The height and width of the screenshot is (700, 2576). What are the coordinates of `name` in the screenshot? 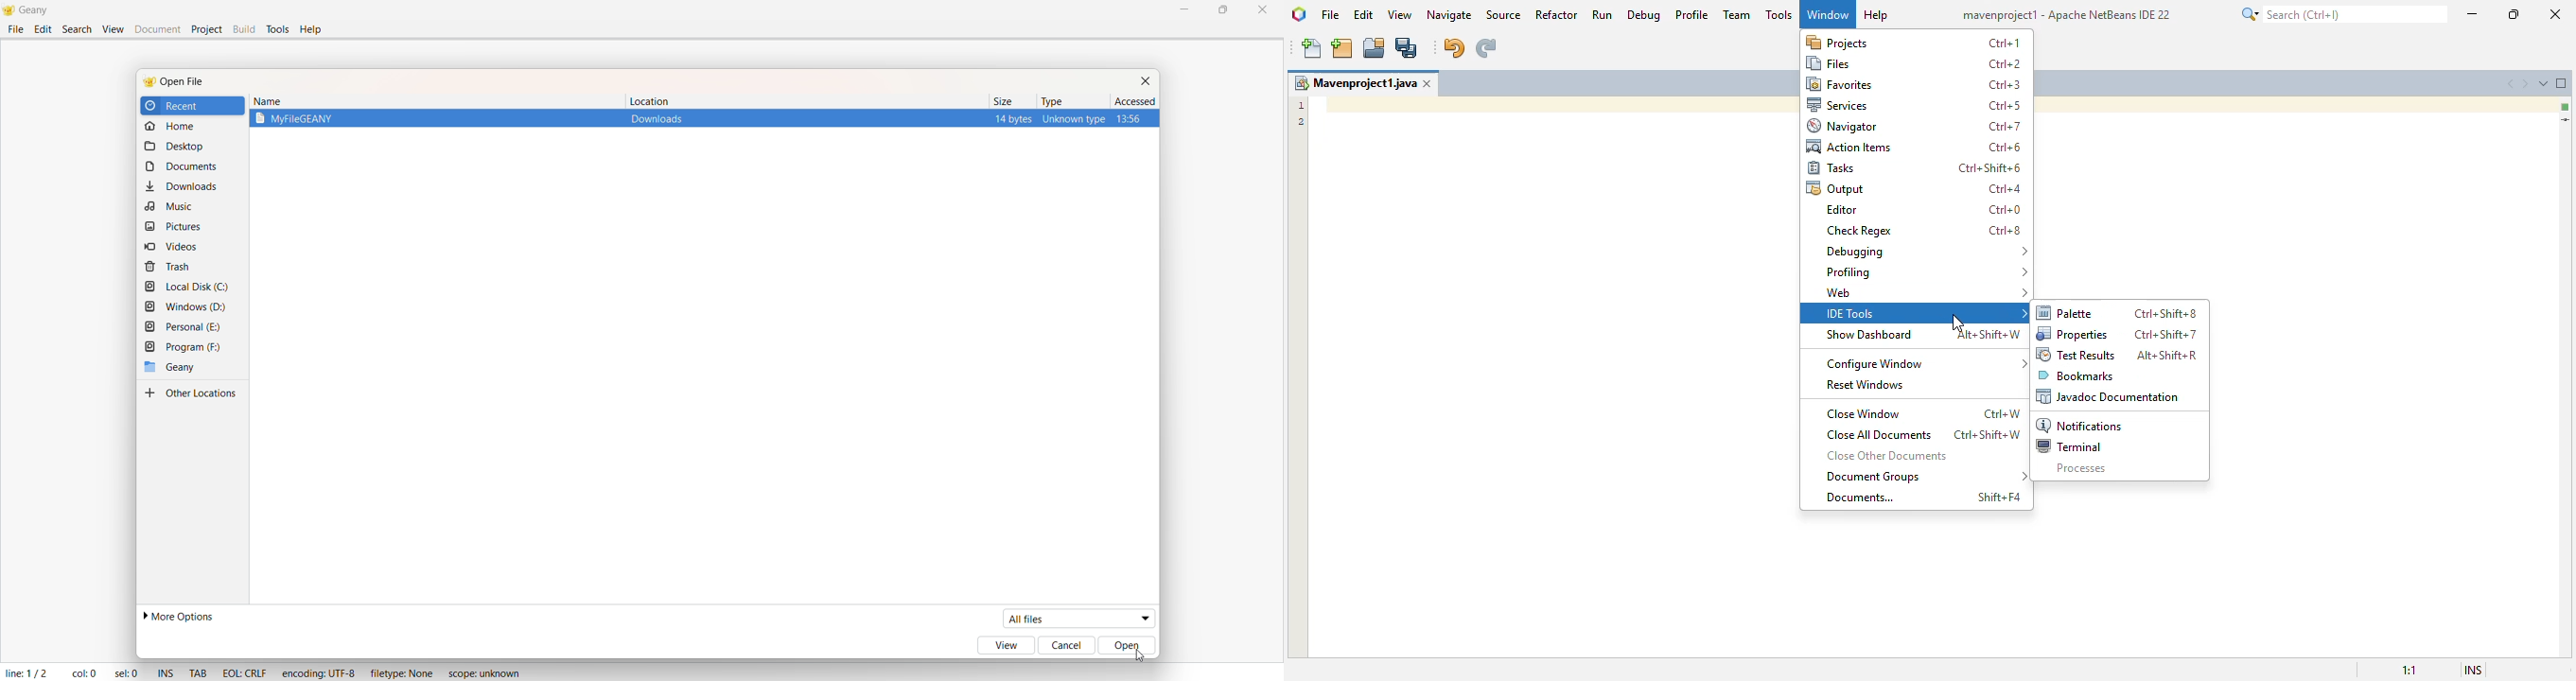 It's located at (276, 98).